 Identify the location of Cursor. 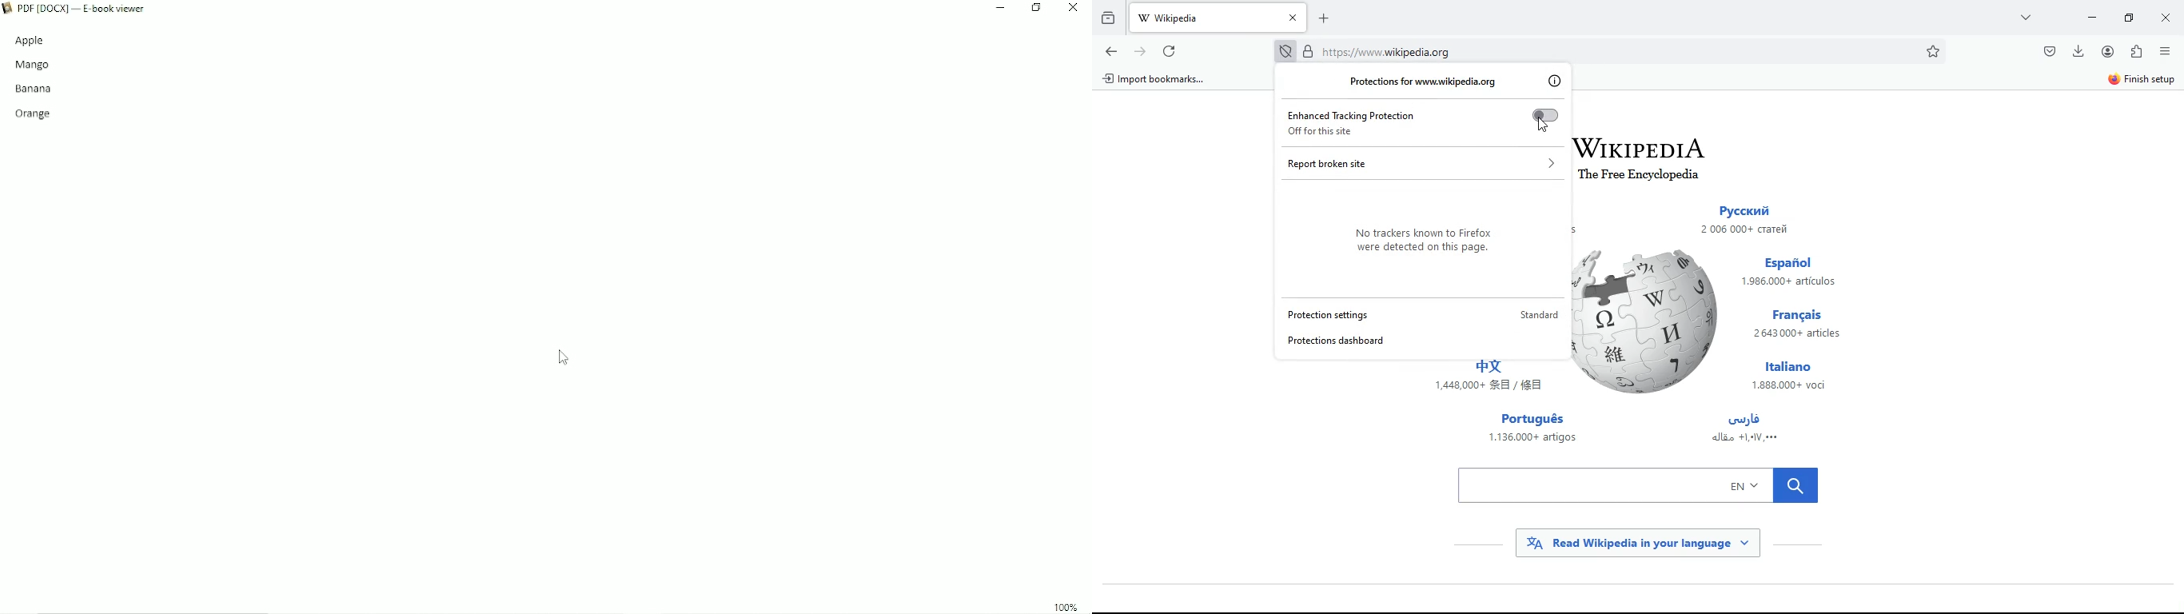
(1545, 125).